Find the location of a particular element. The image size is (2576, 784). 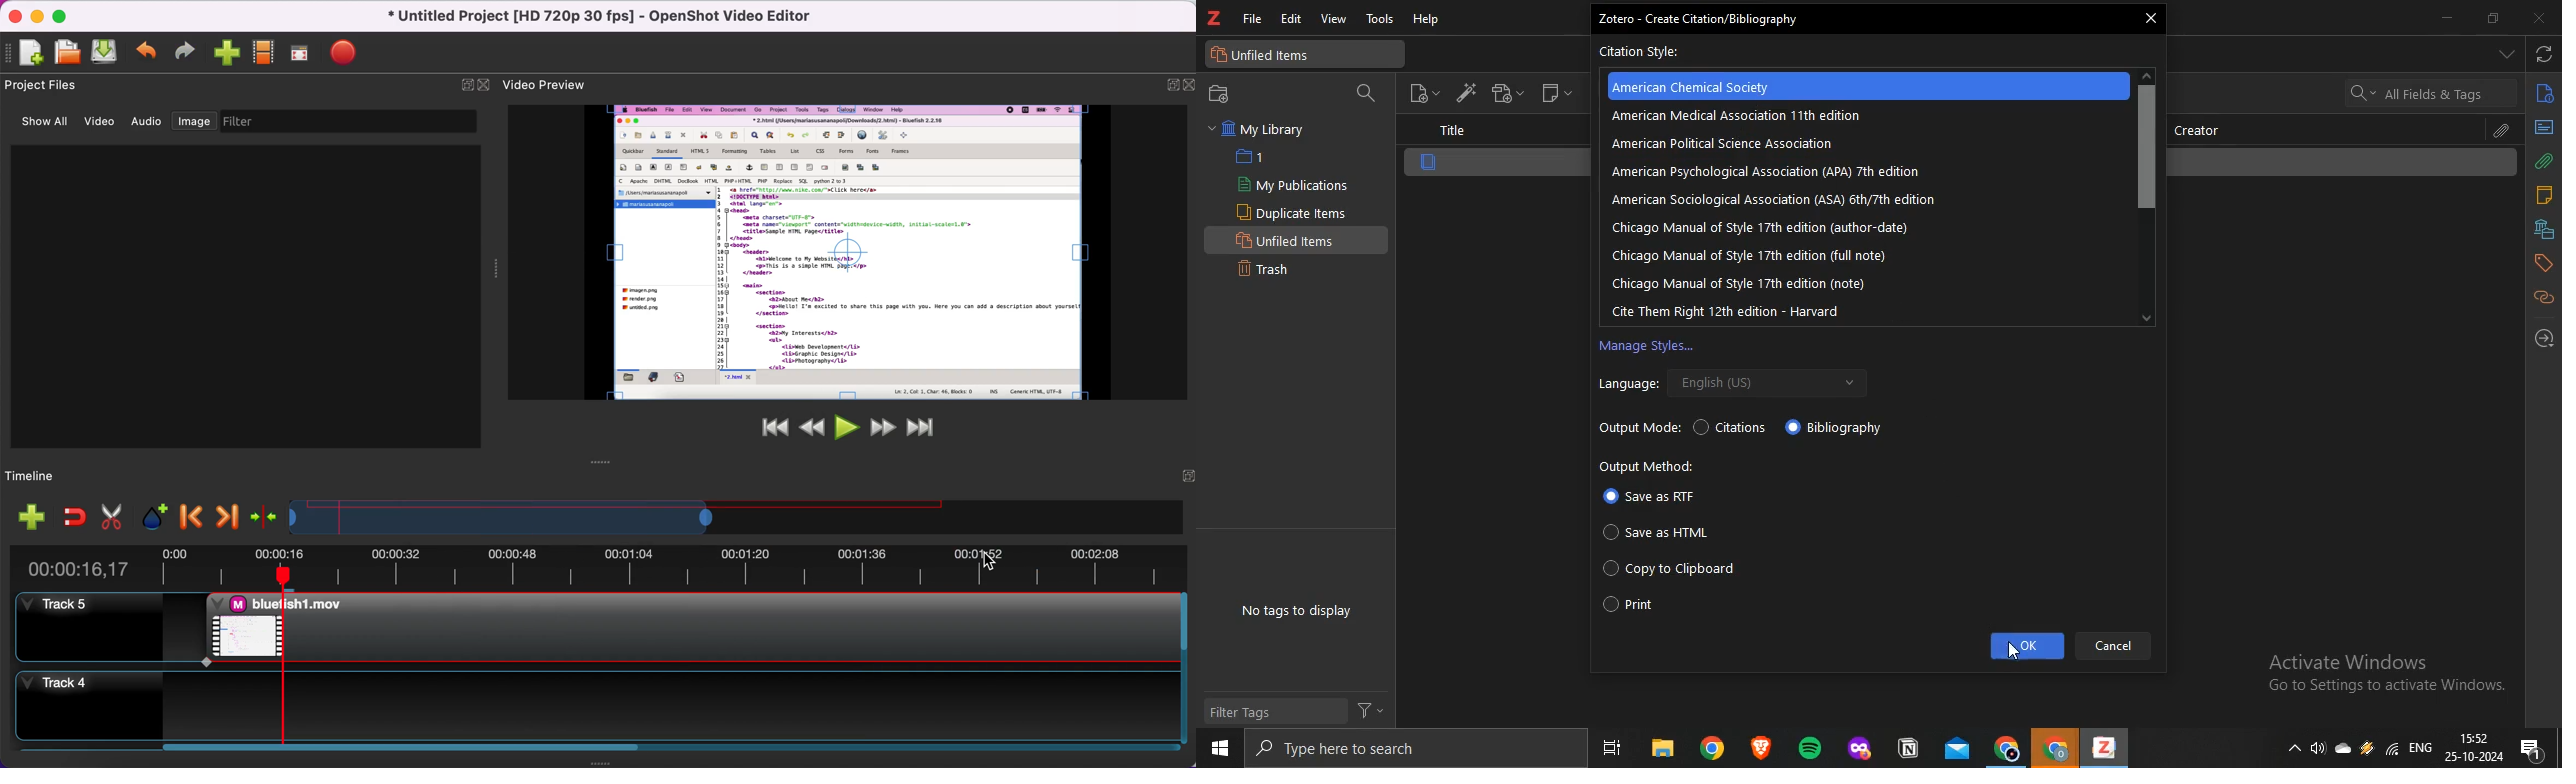

filter is located at coordinates (1373, 709).